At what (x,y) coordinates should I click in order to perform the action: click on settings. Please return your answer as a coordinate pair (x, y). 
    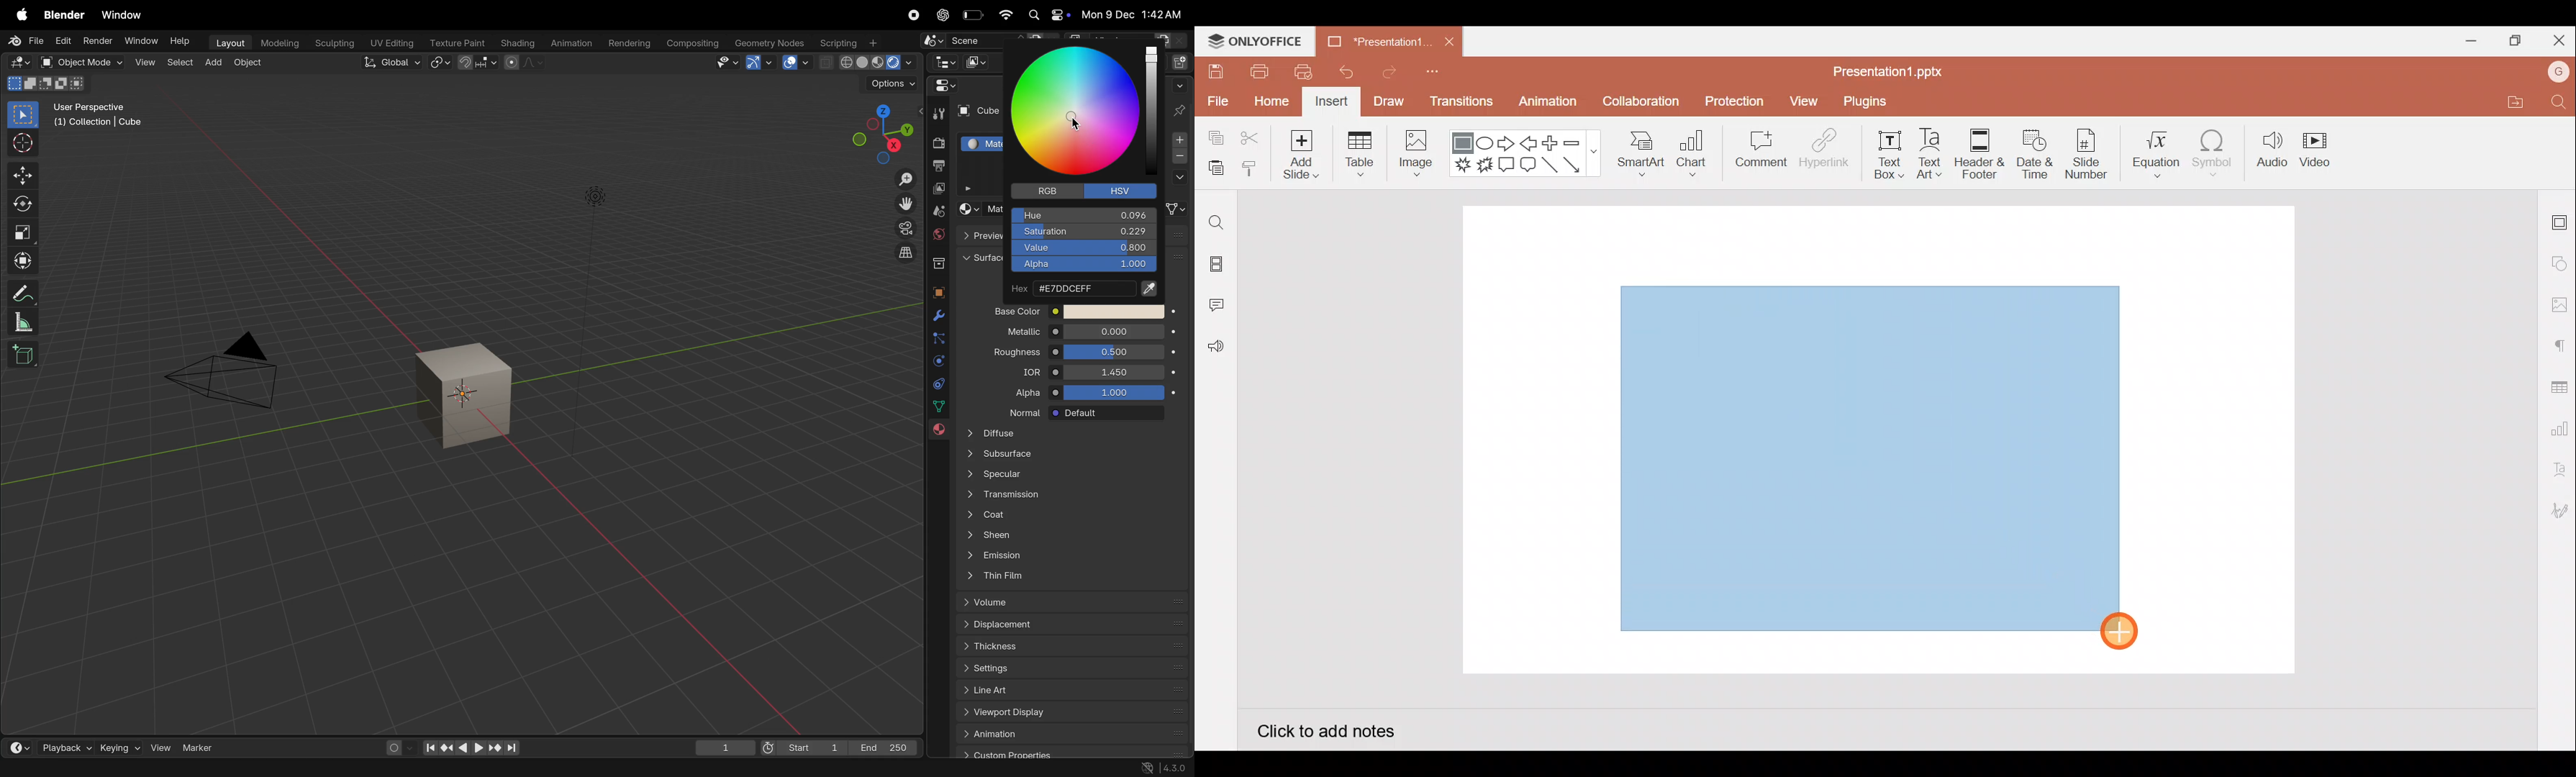
    Looking at the image, I should click on (1068, 666).